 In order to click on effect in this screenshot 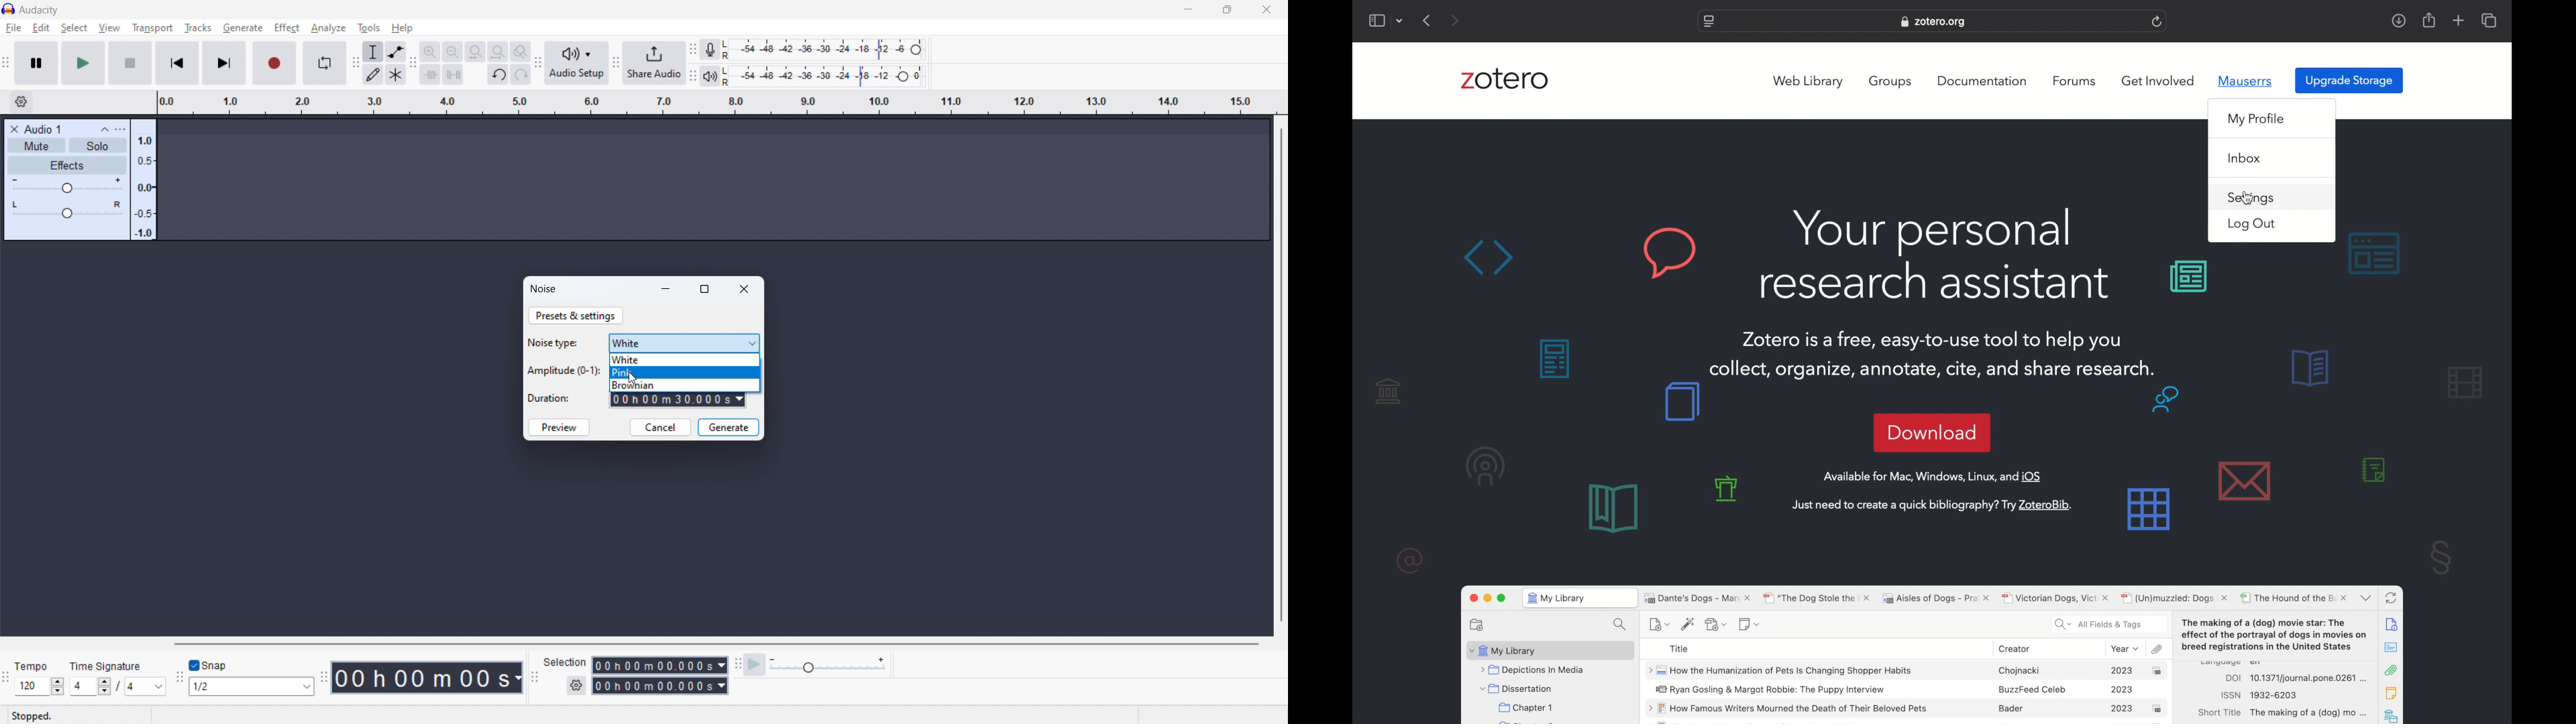, I will do `click(286, 28)`.